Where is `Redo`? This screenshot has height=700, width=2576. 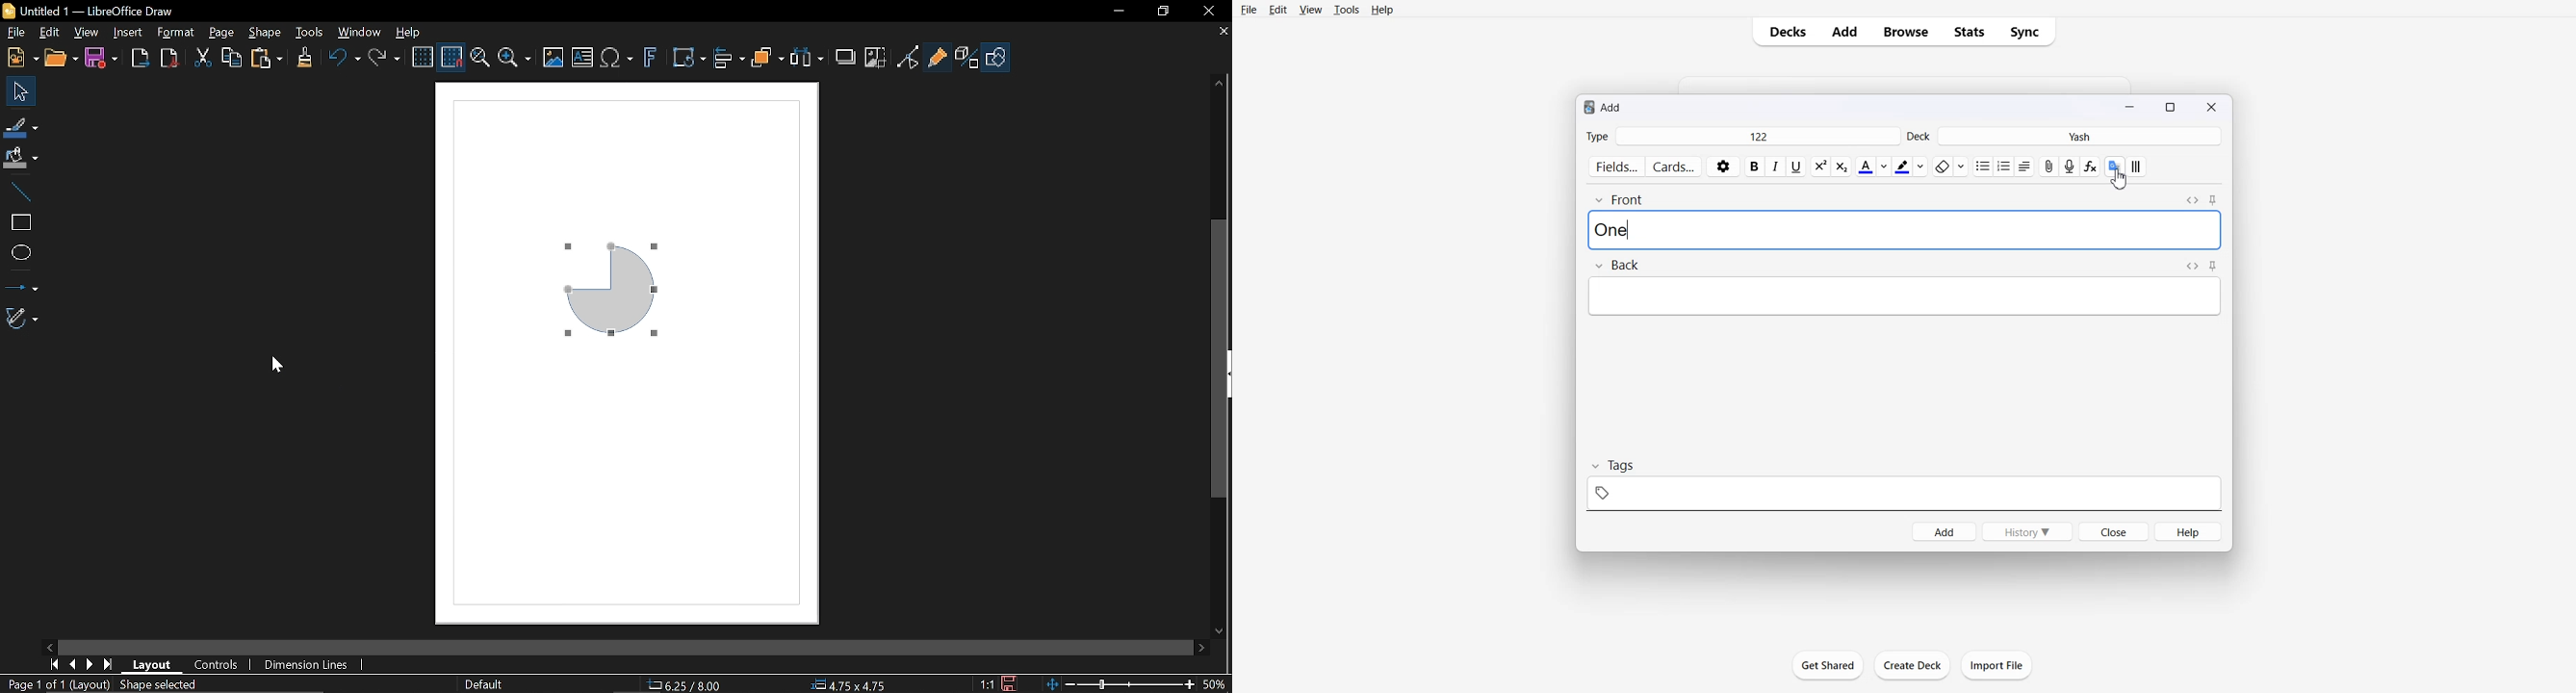
Redo is located at coordinates (383, 59).